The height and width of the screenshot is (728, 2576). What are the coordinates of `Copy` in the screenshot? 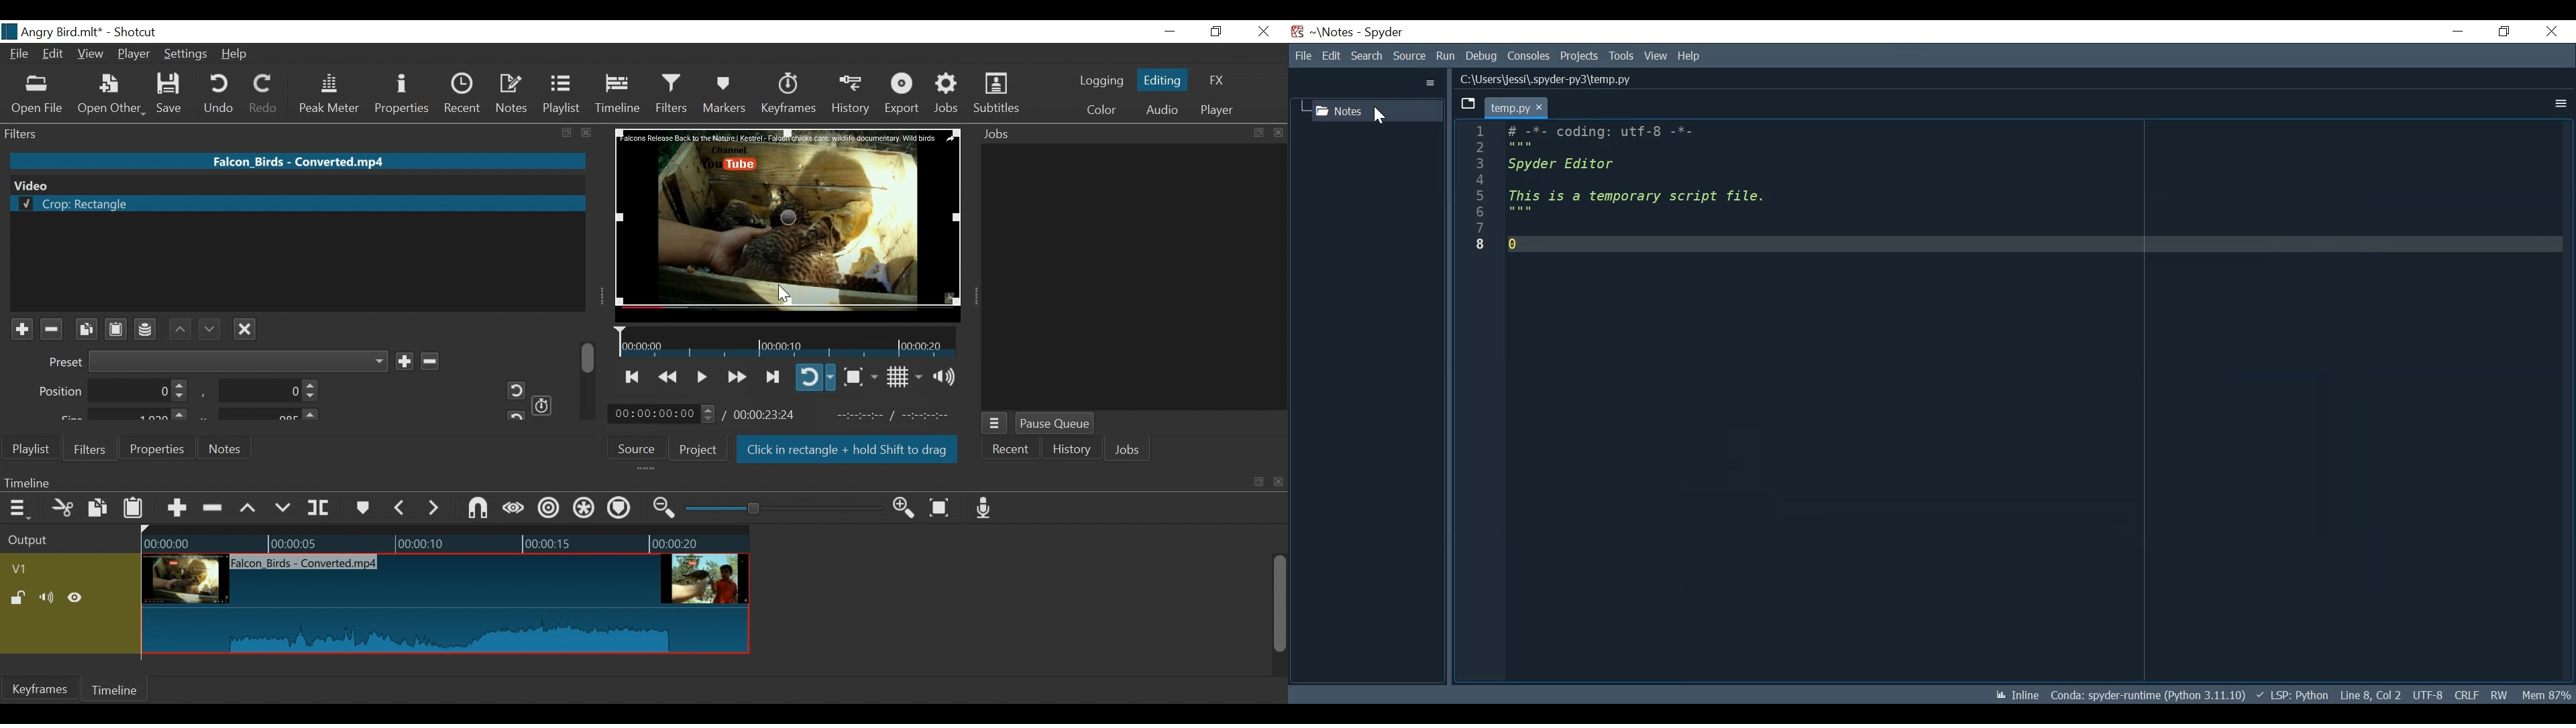 It's located at (99, 510).